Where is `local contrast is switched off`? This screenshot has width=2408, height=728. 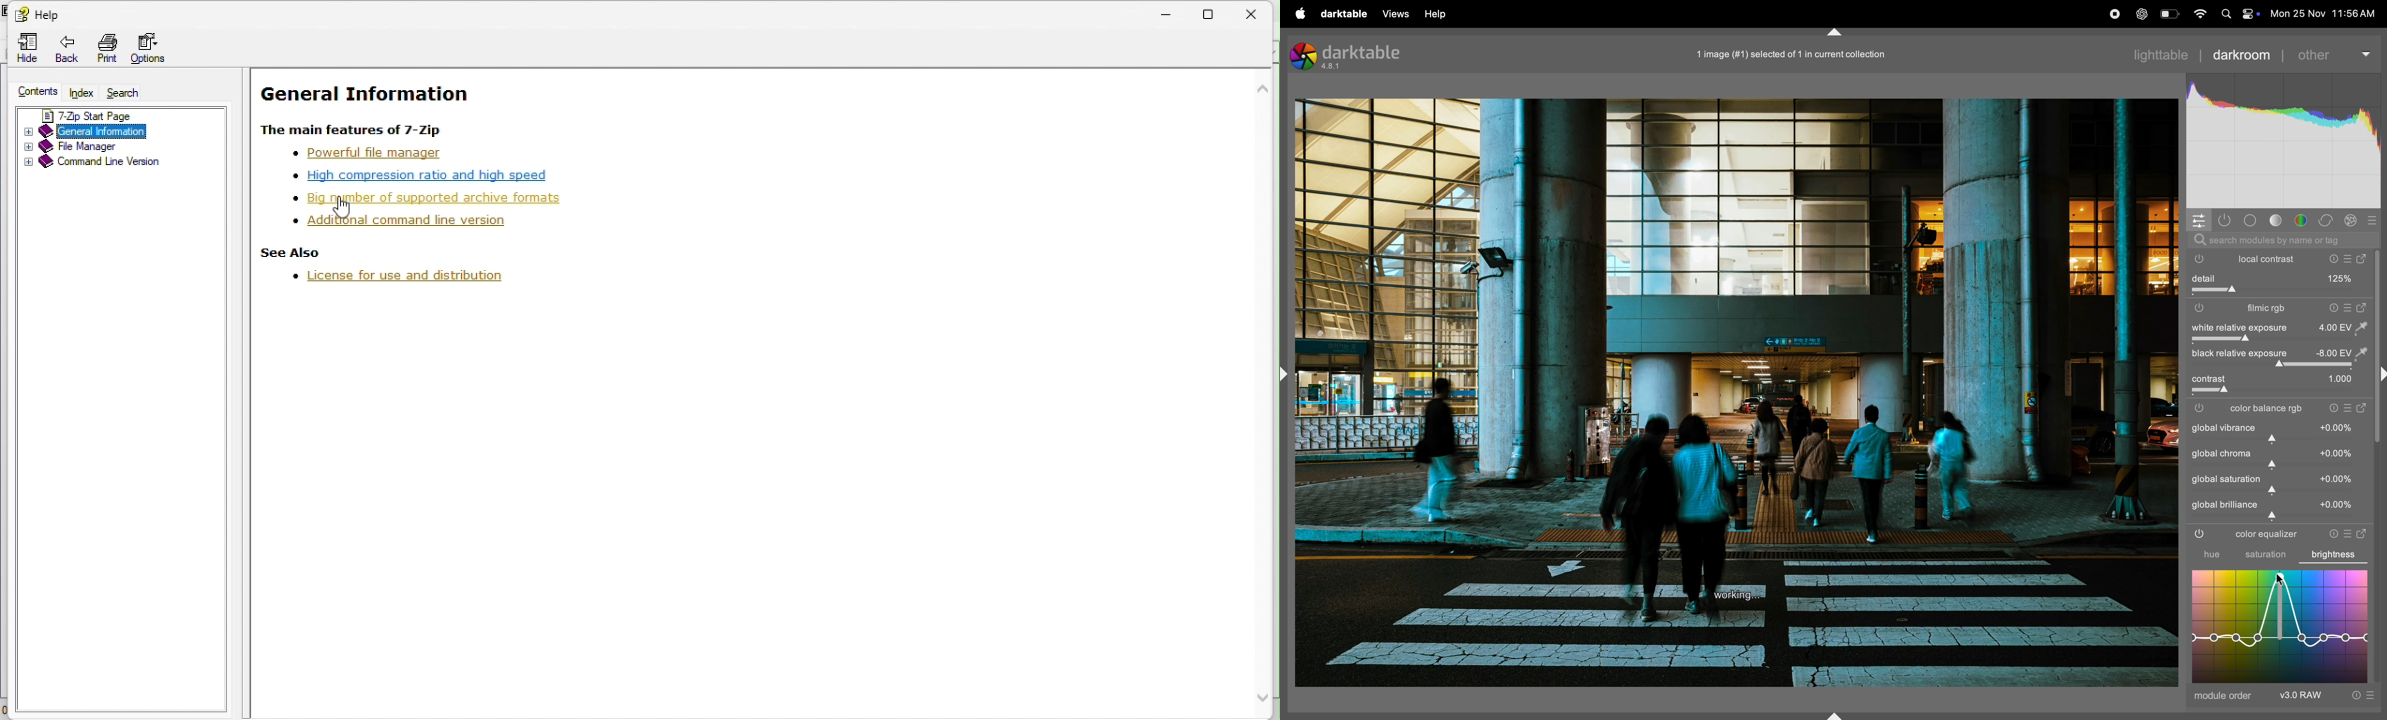
local contrast is switched off is located at coordinates (2196, 260).